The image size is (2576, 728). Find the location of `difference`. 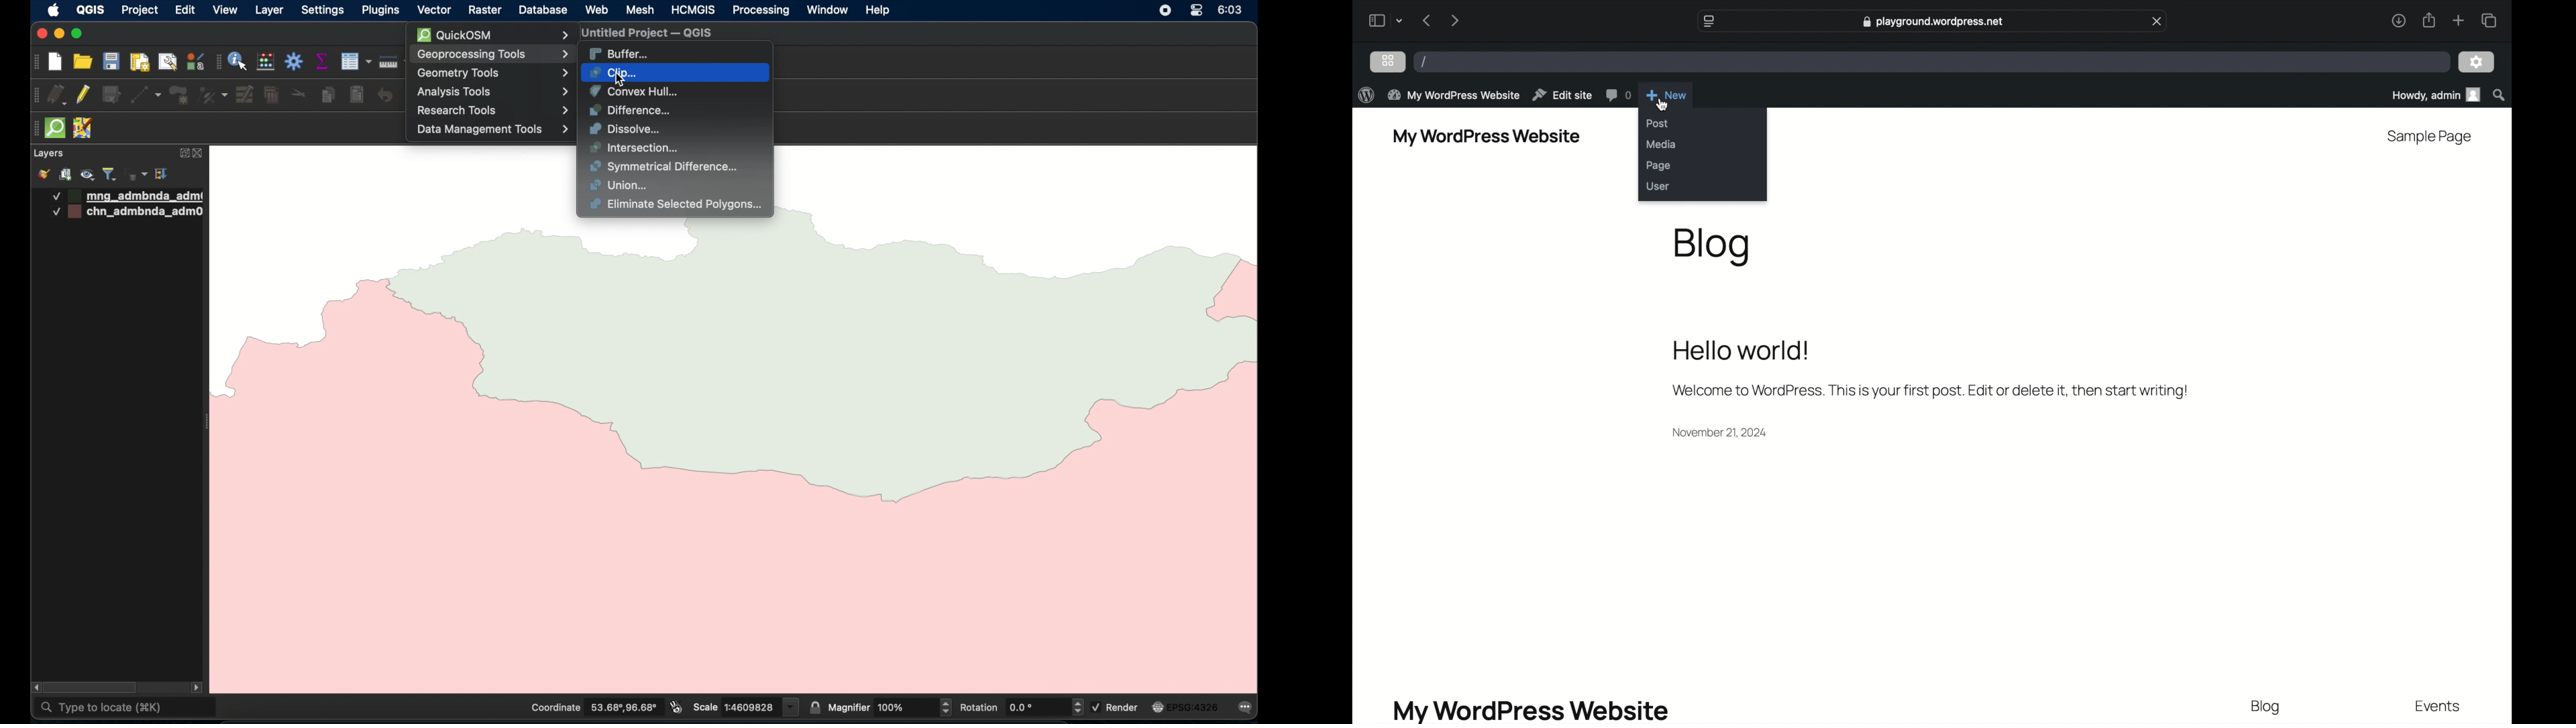

difference is located at coordinates (630, 111).